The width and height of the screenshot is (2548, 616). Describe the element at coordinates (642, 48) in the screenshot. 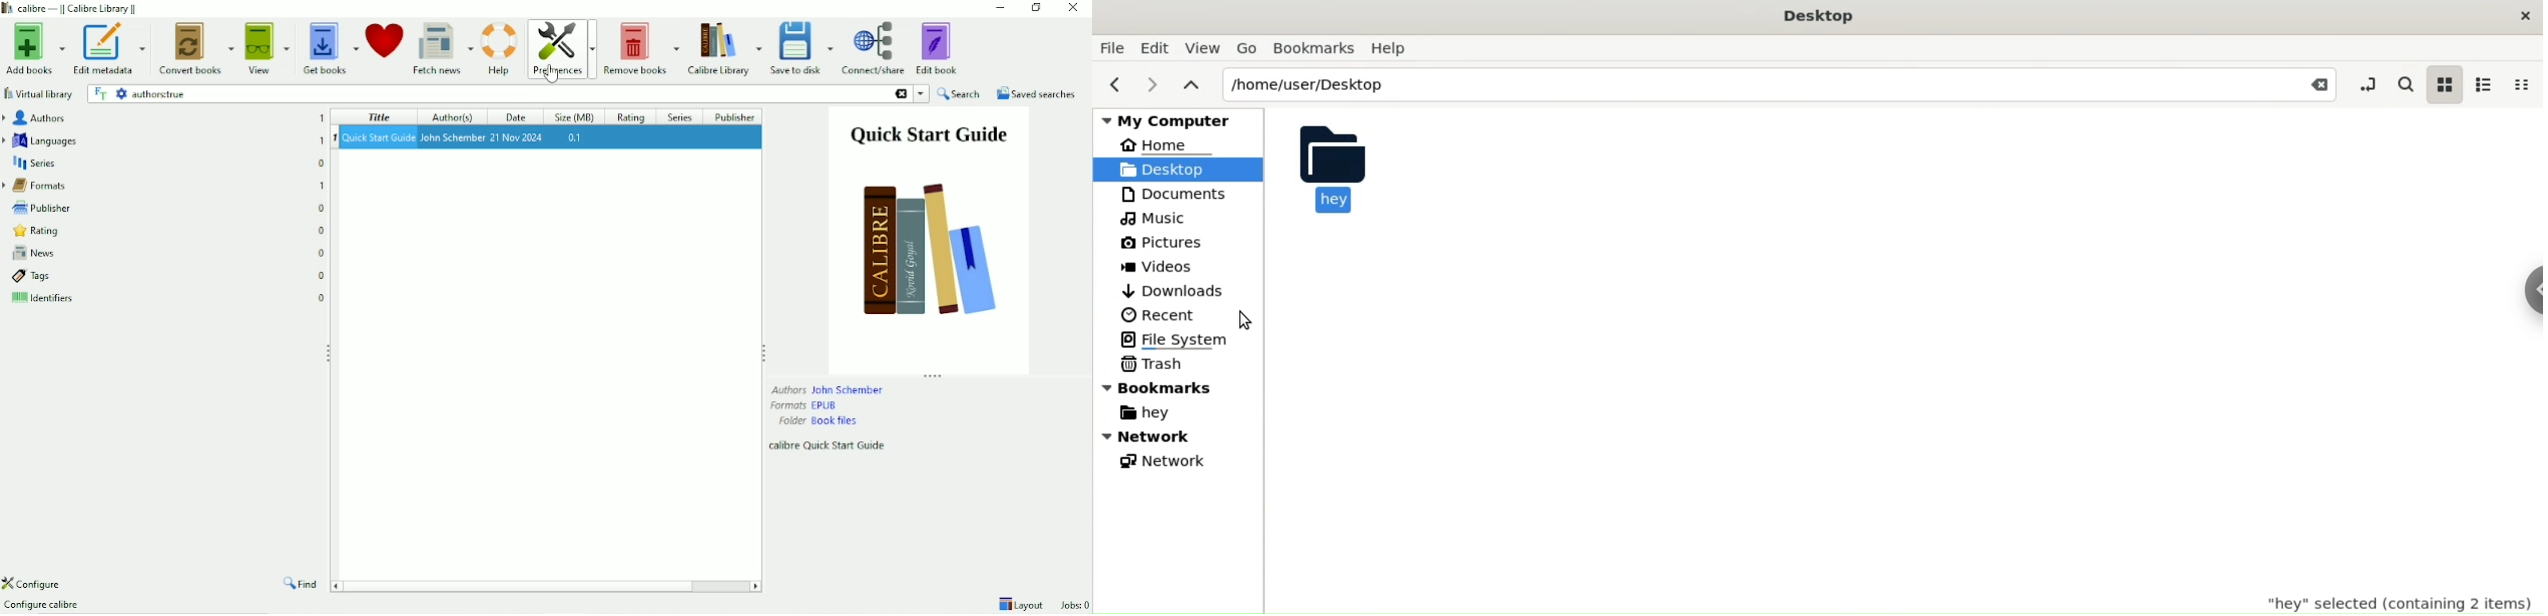

I see `Remove books` at that location.